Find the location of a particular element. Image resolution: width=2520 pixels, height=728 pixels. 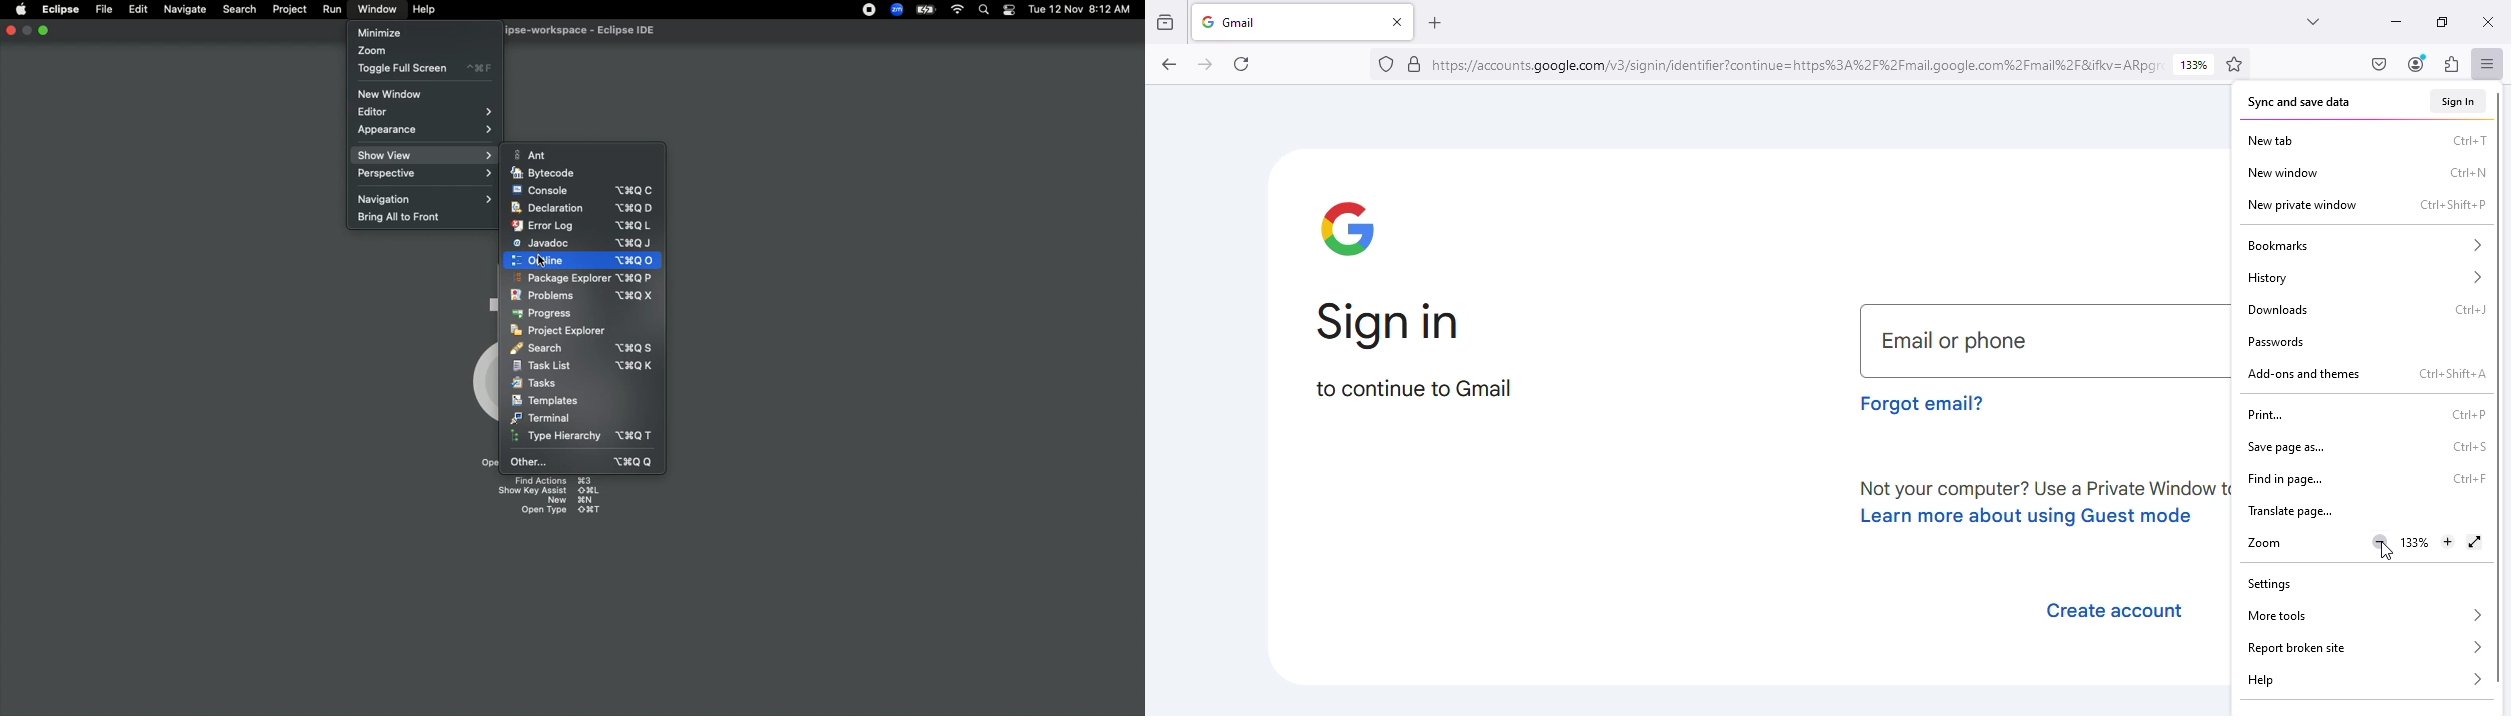

display the window in full screen is located at coordinates (2474, 542).